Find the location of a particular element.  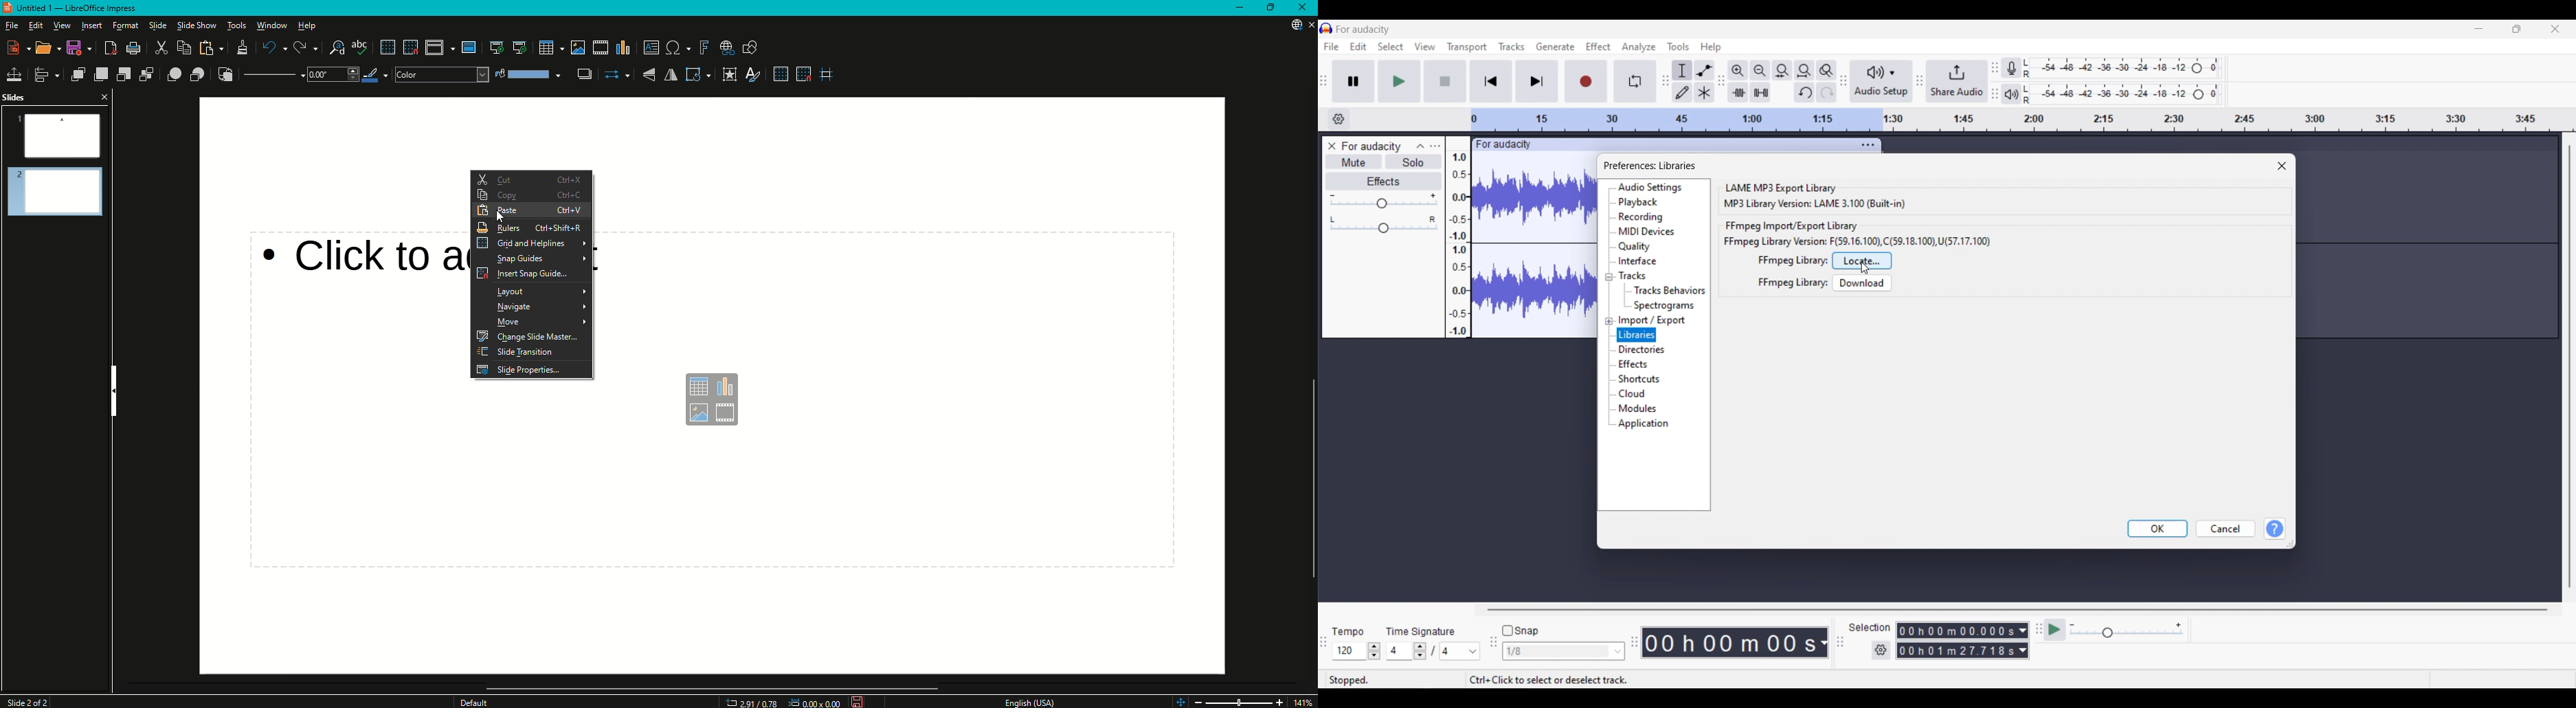

Click to add text is located at coordinates (380, 260).